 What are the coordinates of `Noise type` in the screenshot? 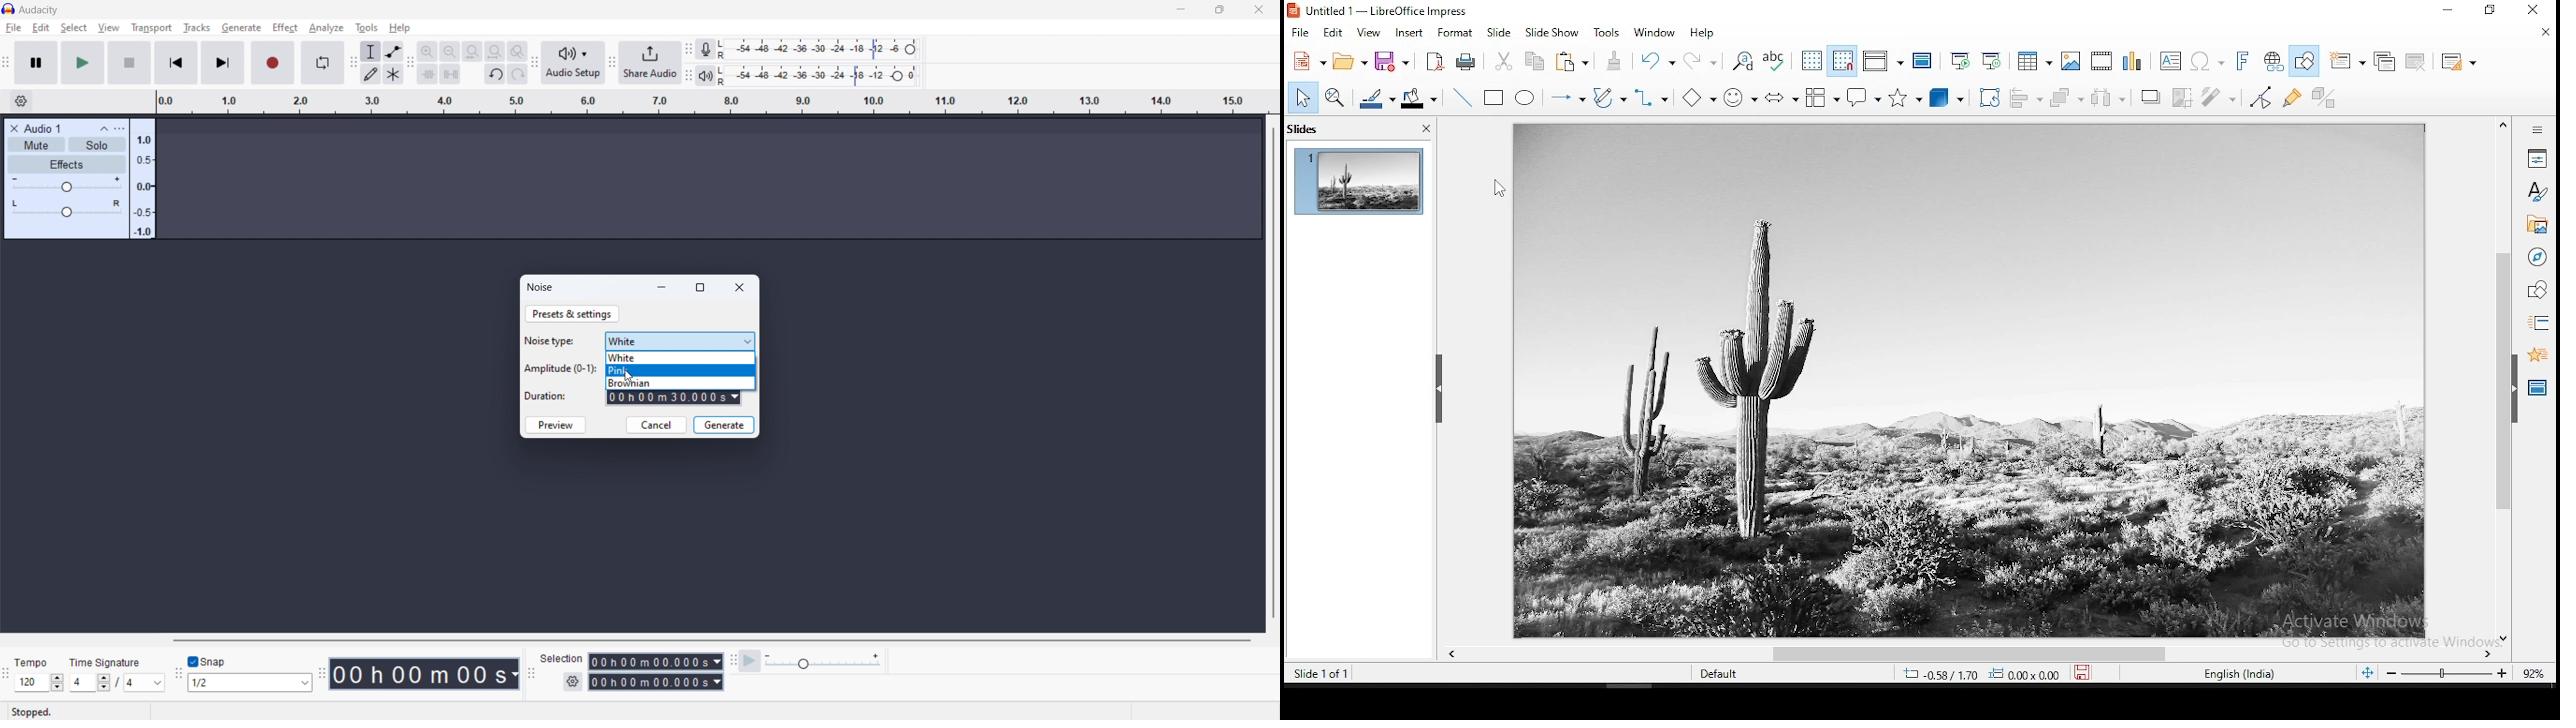 It's located at (551, 341).